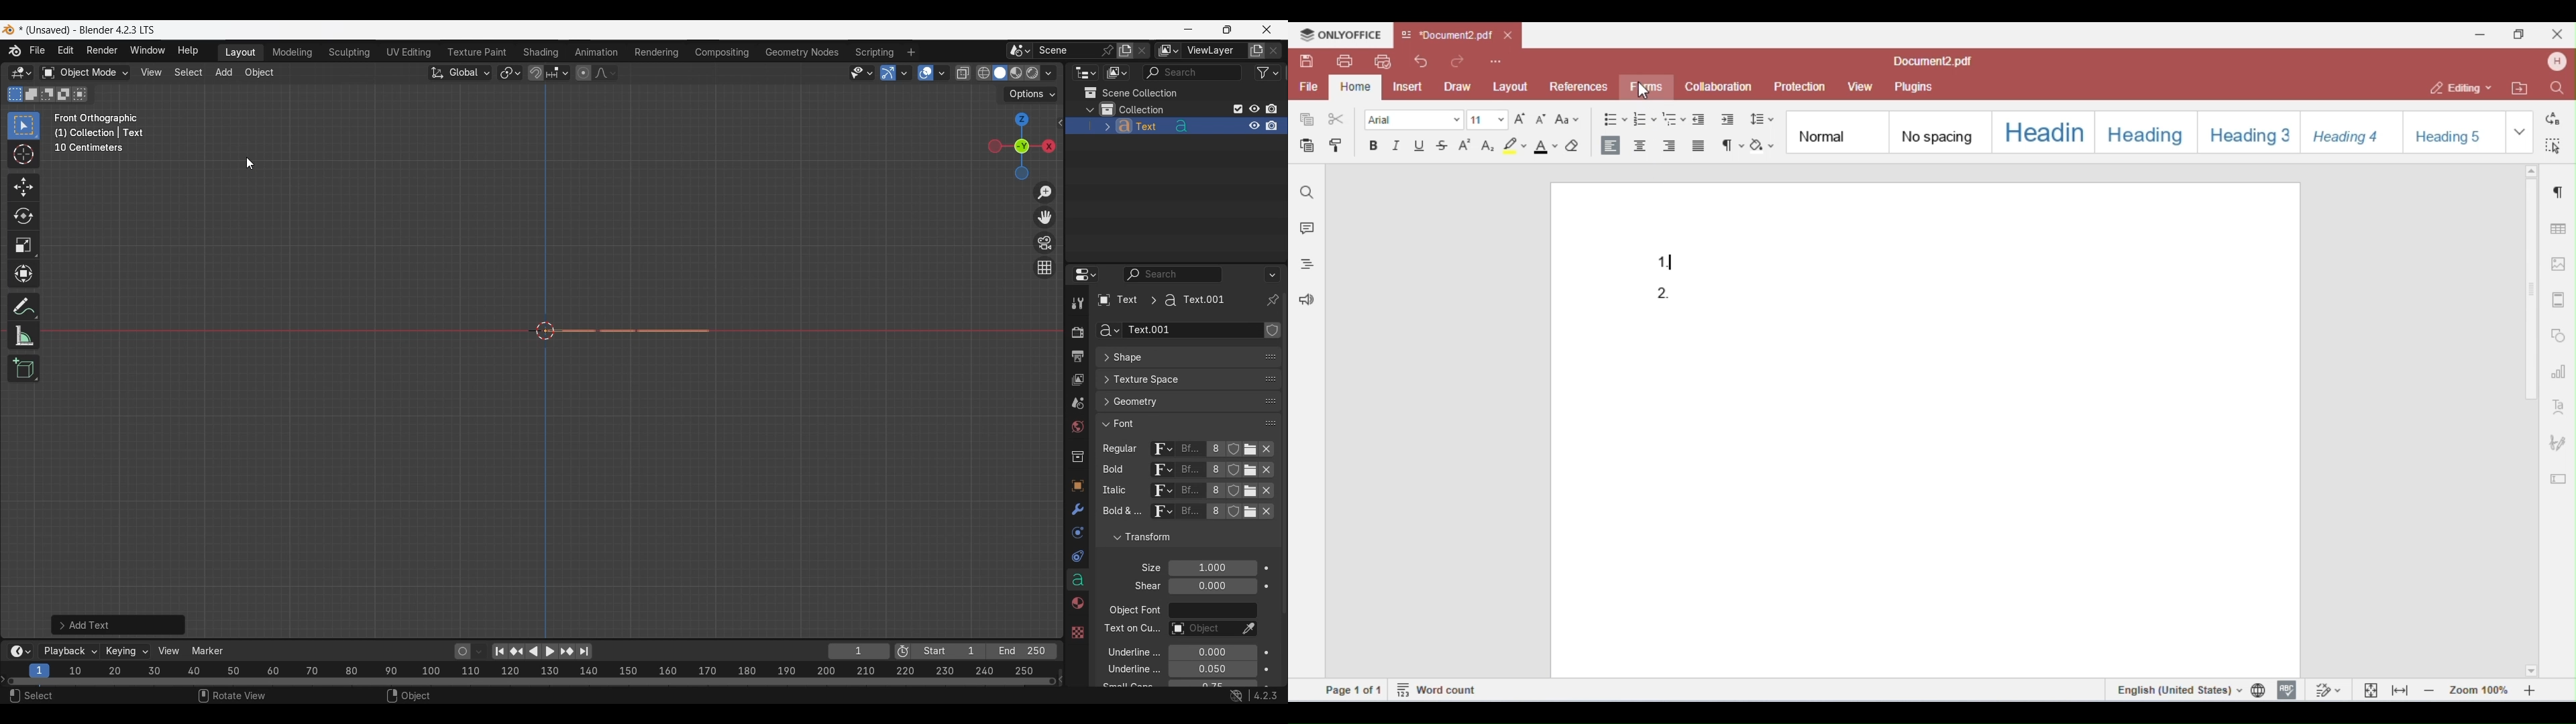 The height and width of the screenshot is (728, 2576). Describe the element at coordinates (1251, 481) in the screenshot. I see `Open Font for respective attribute` at that location.